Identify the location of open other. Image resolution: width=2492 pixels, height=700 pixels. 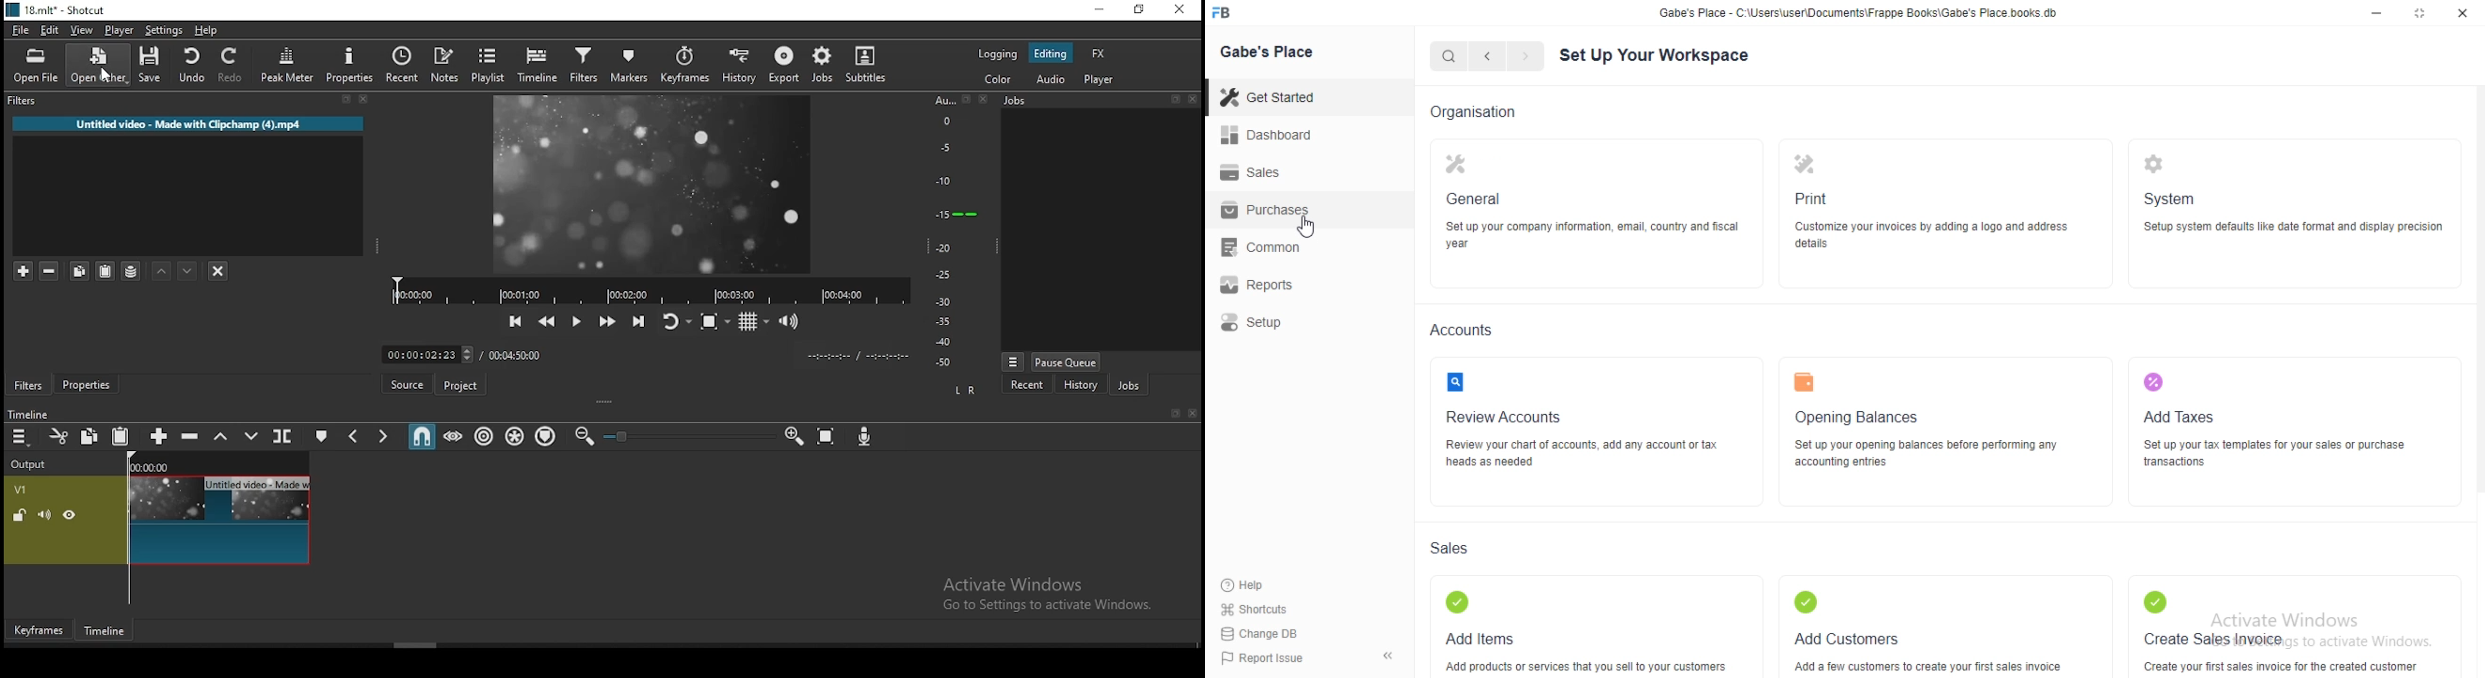
(98, 65).